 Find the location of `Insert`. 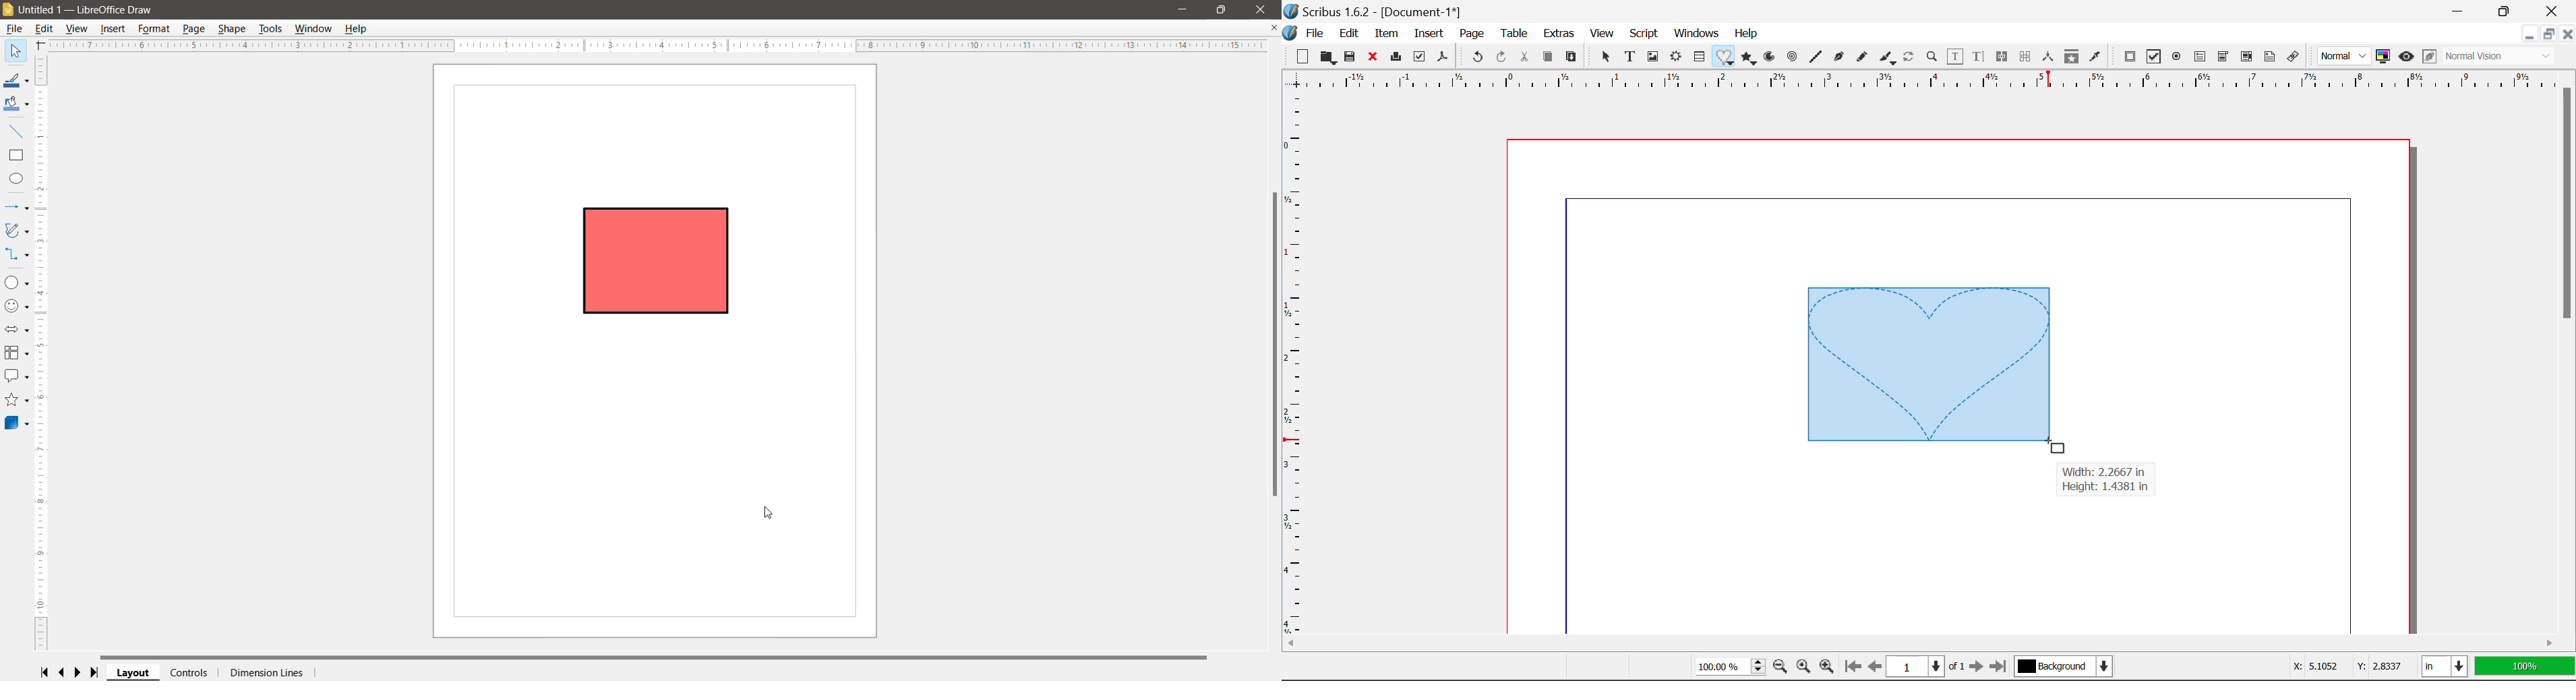

Insert is located at coordinates (1427, 34).